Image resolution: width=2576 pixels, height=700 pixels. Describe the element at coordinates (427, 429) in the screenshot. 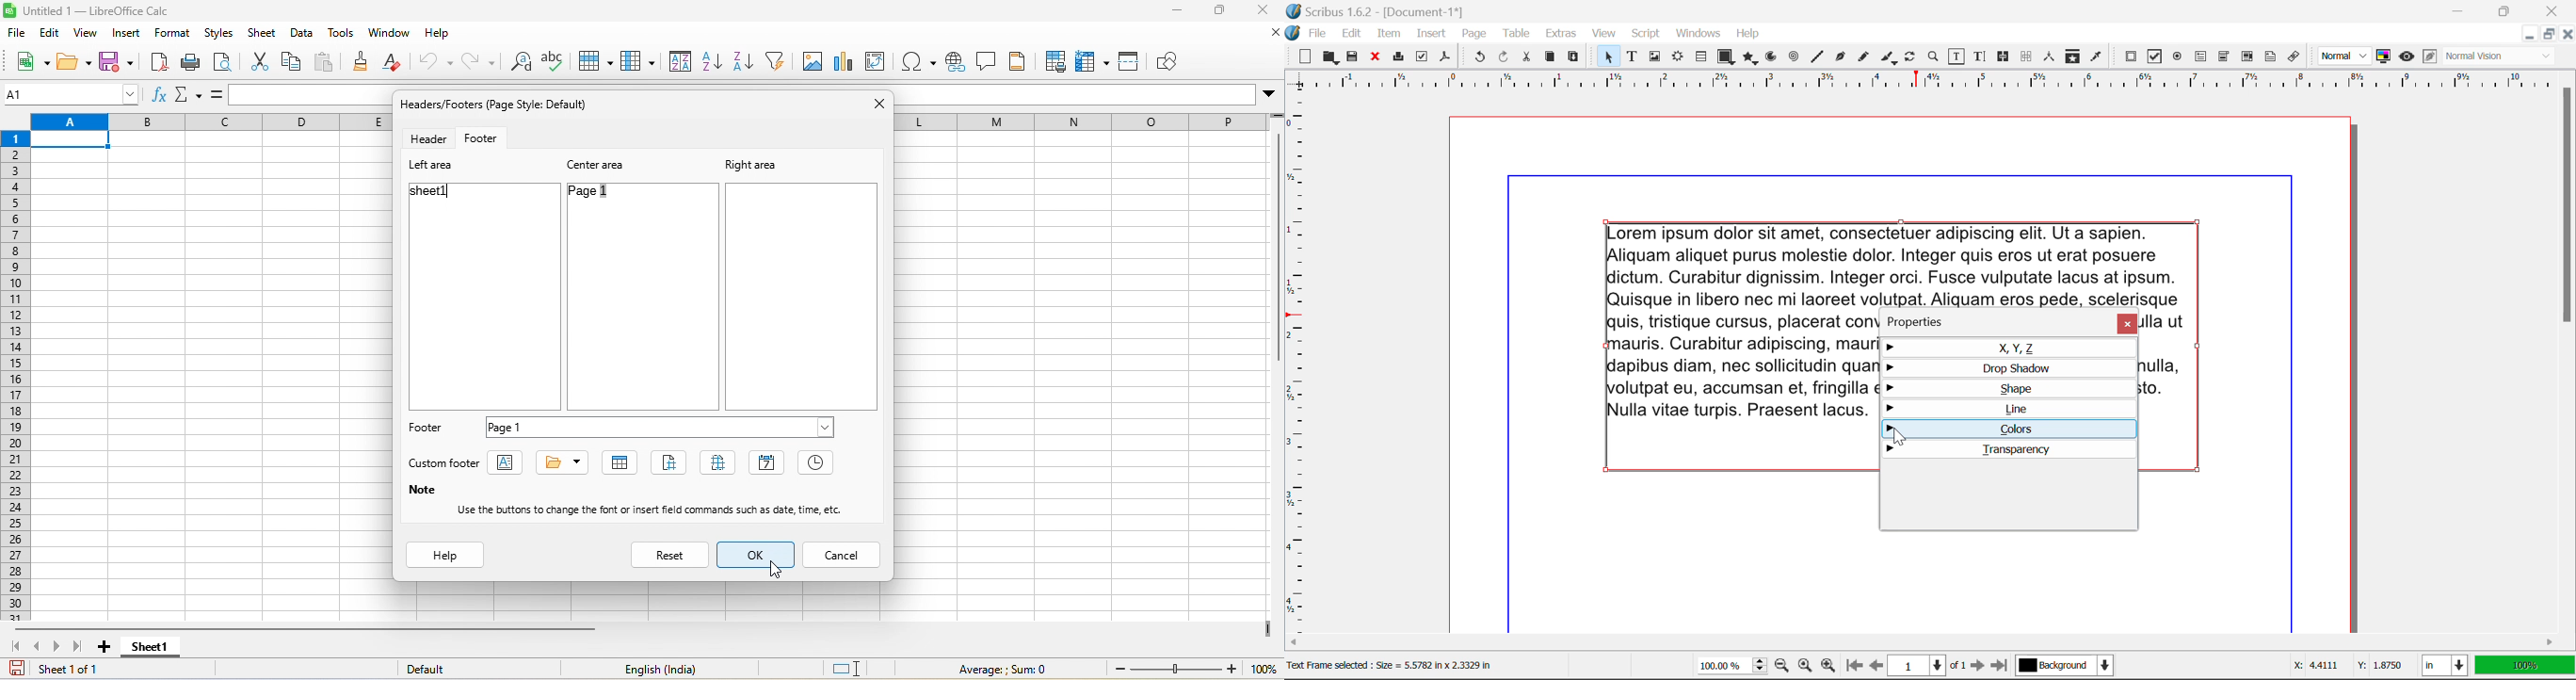

I see `footer` at that location.